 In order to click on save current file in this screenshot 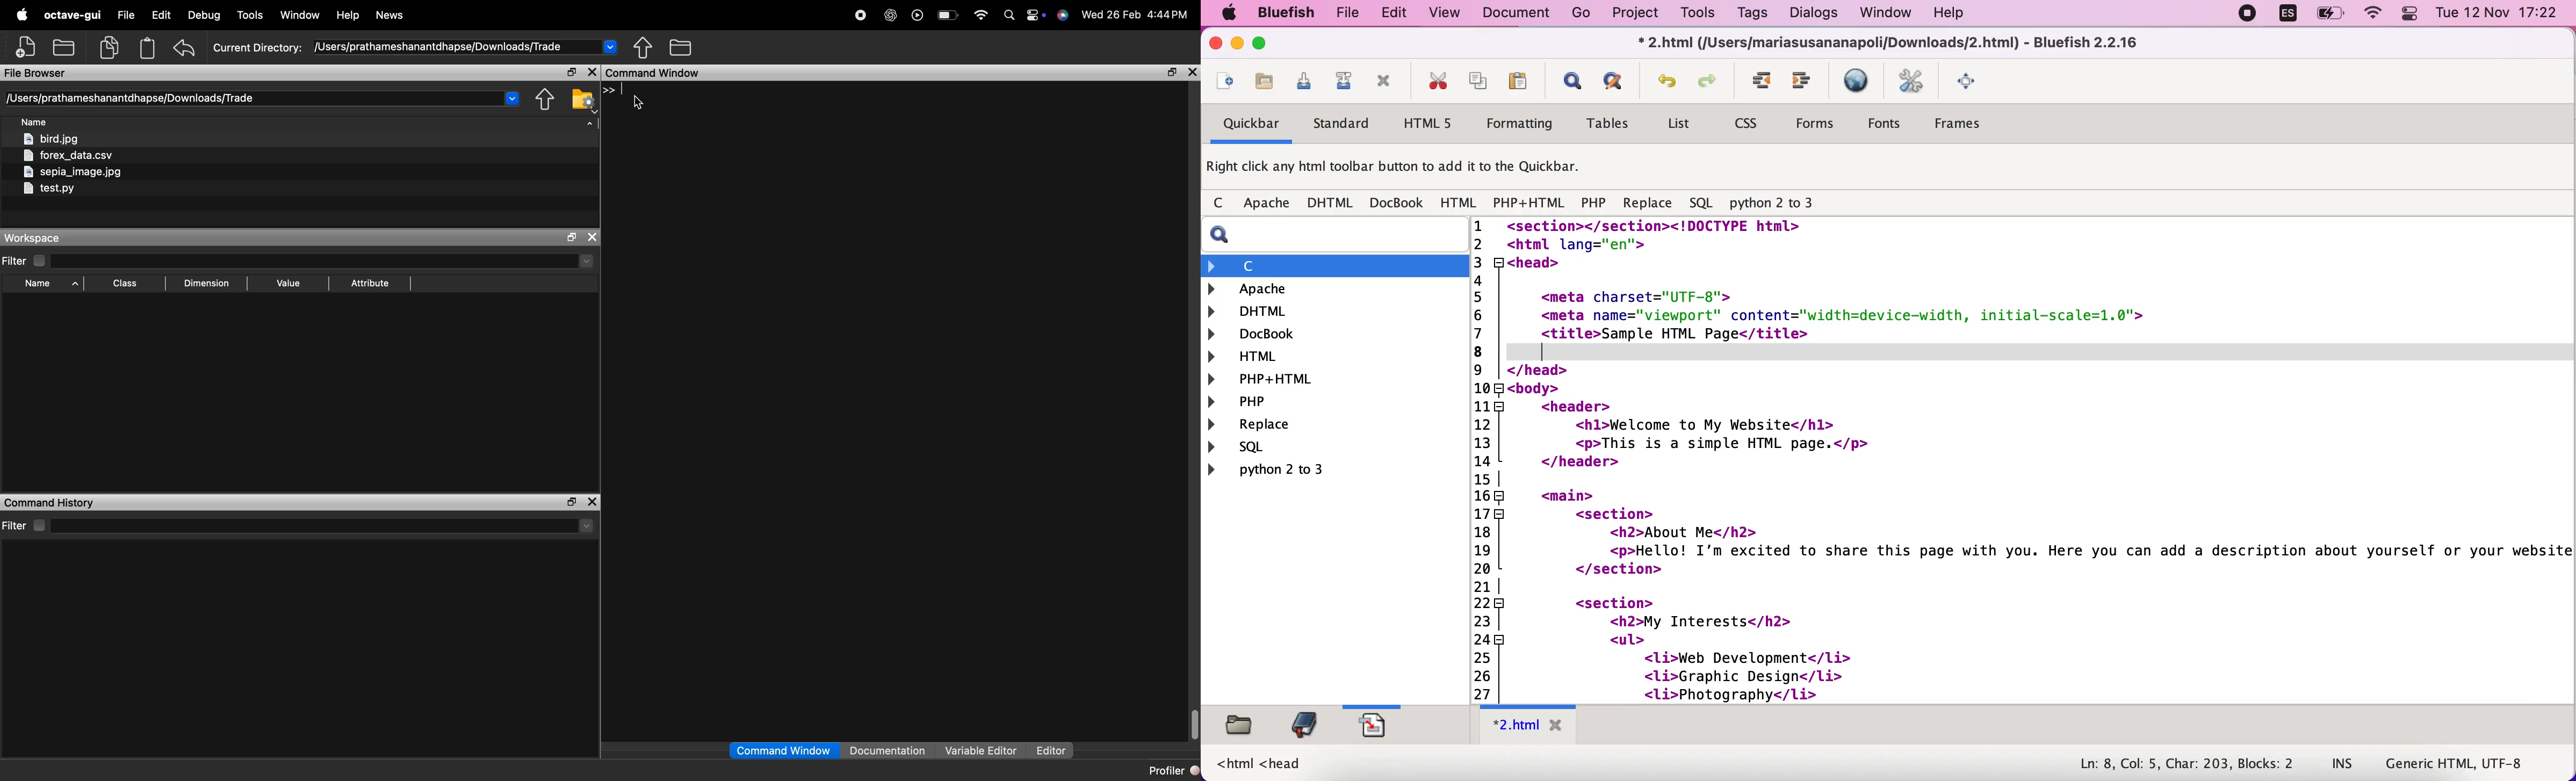, I will do `click(1305, 81)`.